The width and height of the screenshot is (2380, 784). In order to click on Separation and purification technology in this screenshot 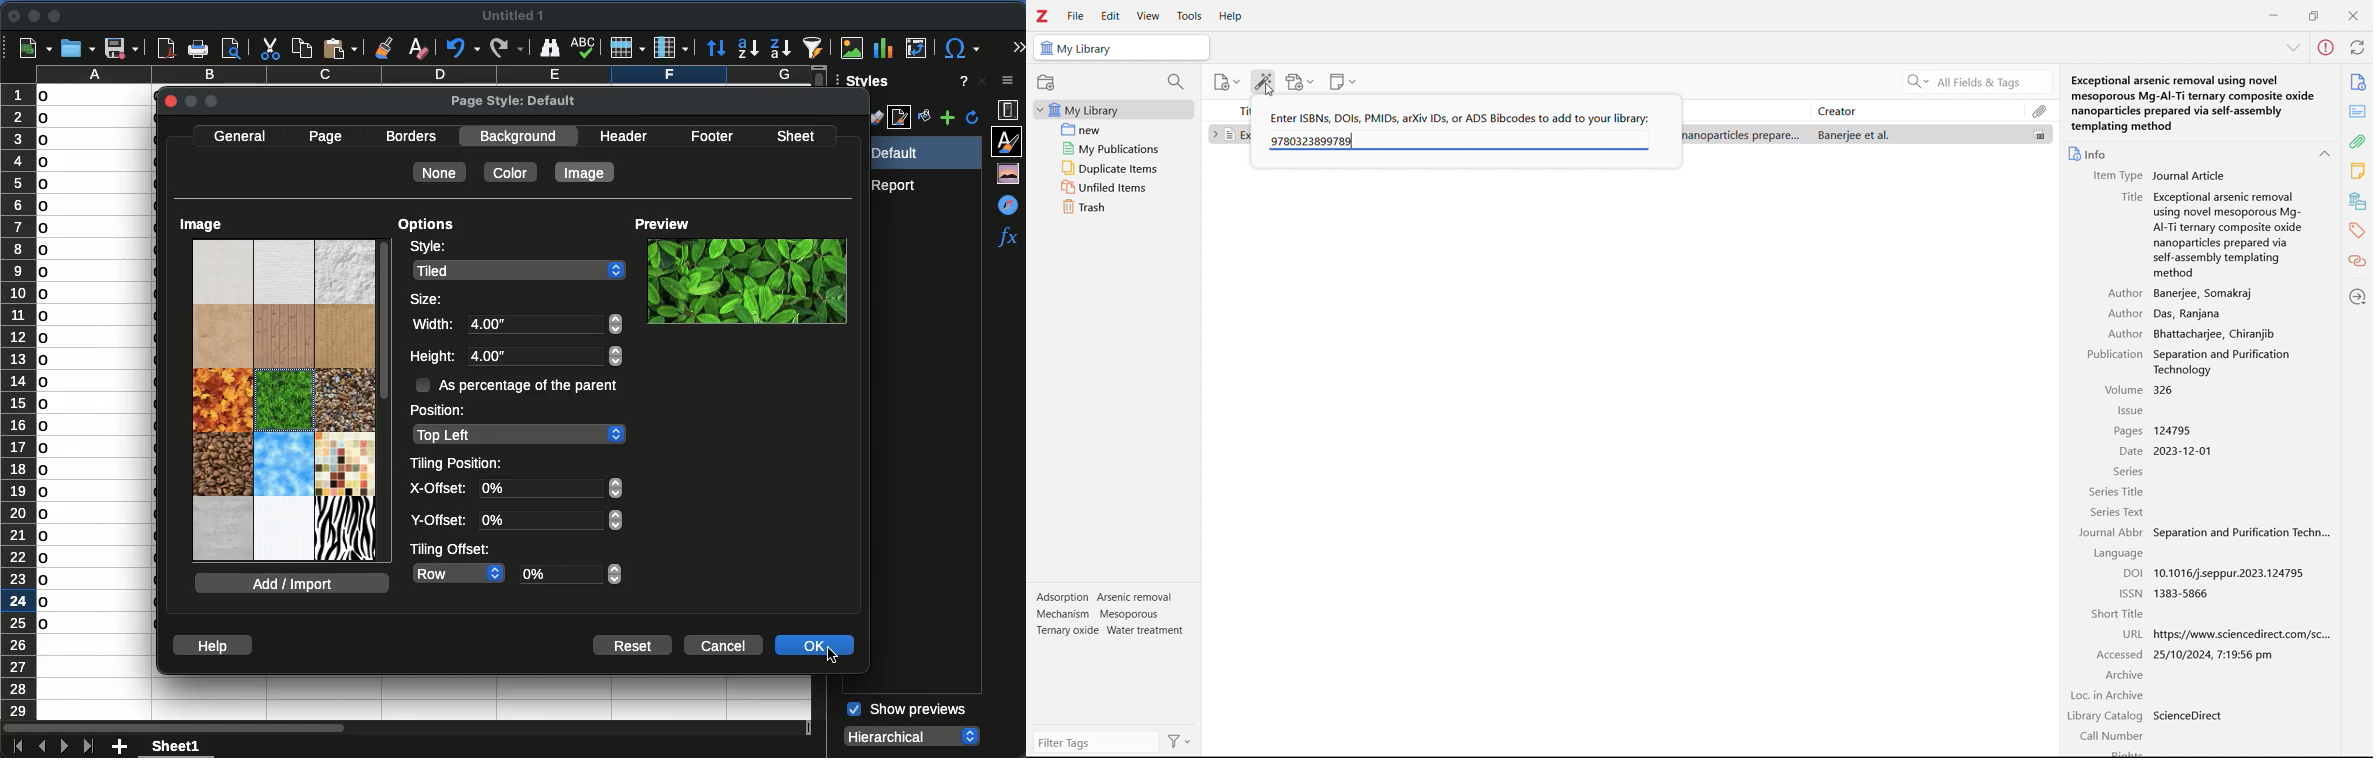, I will do `click(2242, 532)`.